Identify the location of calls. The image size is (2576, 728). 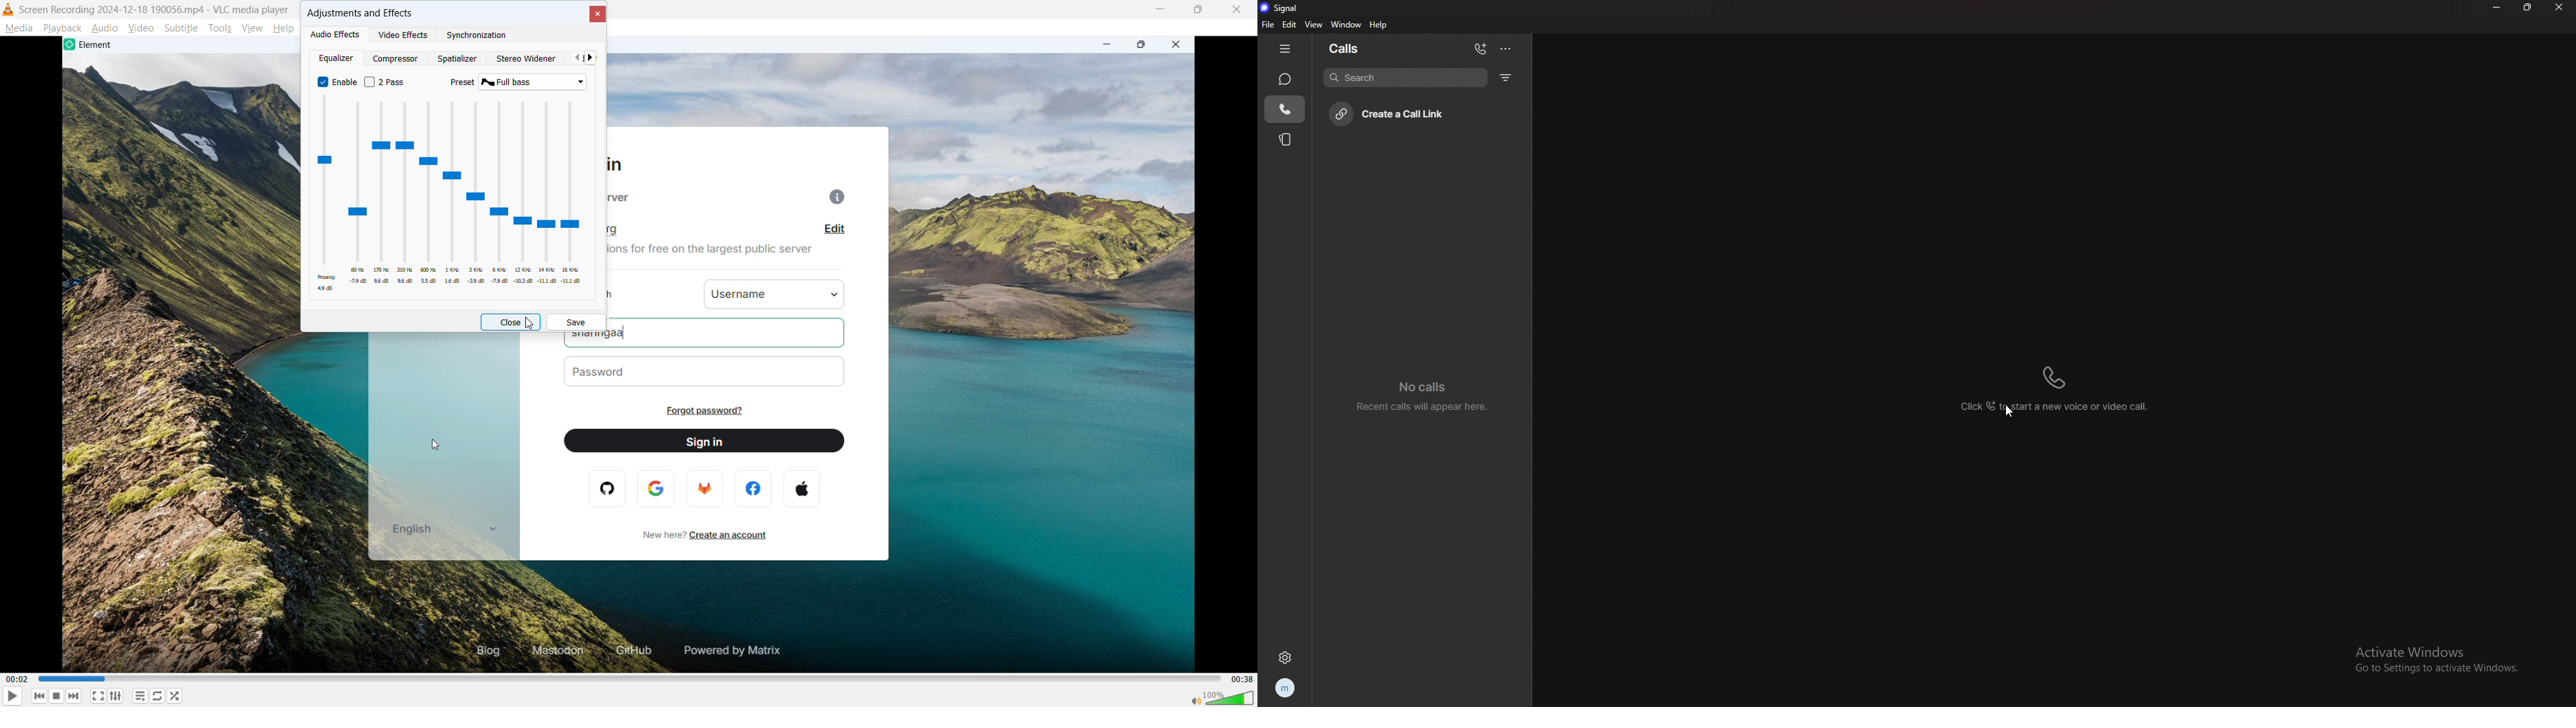
(1355, 49).